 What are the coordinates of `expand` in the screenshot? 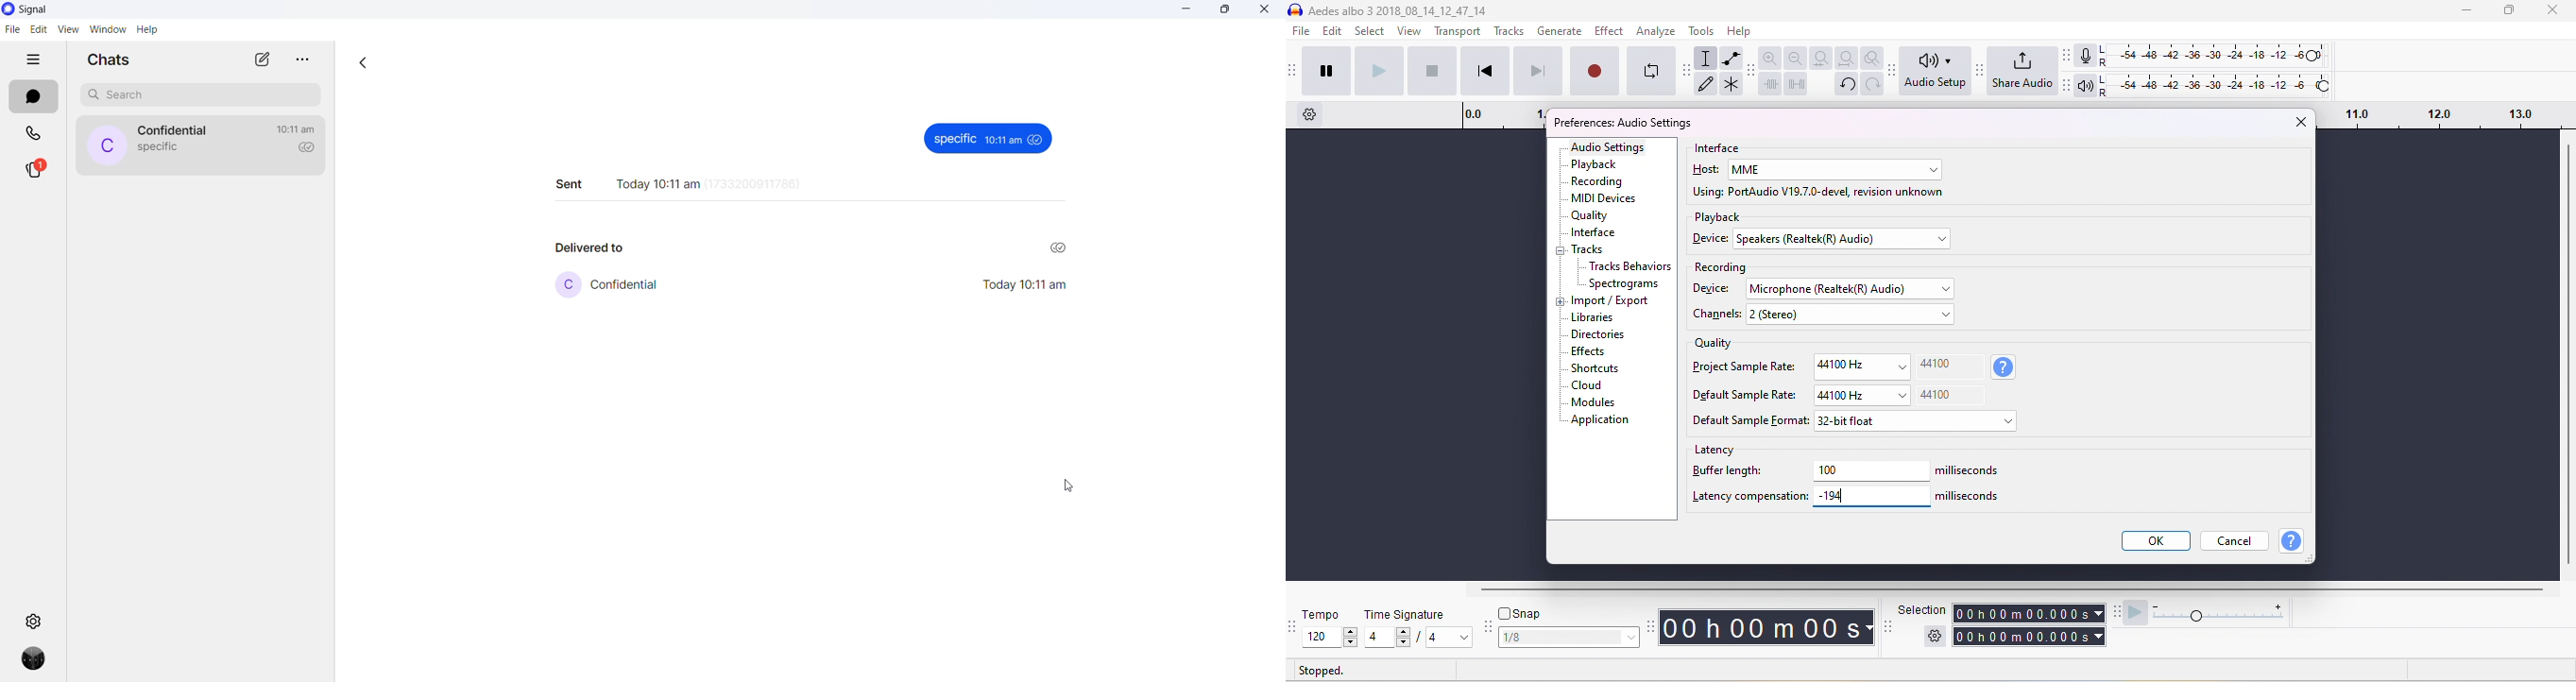 It's located at (1560, 302).